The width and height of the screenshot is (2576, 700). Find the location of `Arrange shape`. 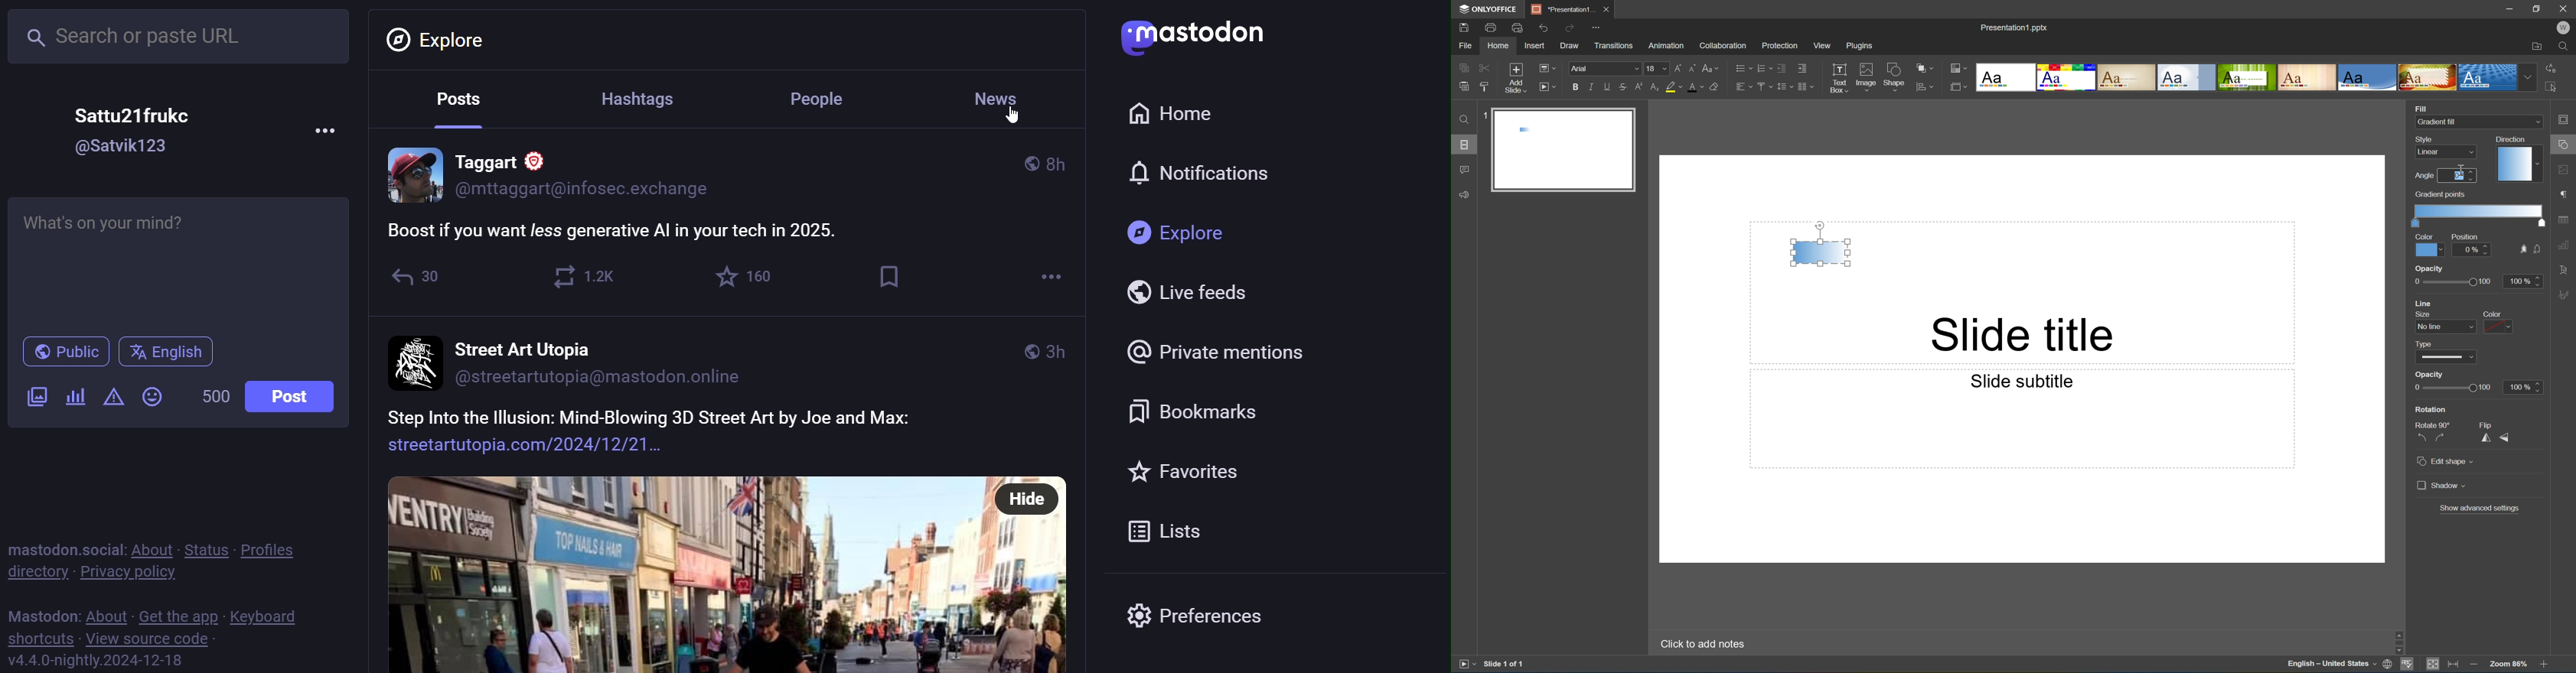

Arrange shape is located at coordinates (1927, 68).